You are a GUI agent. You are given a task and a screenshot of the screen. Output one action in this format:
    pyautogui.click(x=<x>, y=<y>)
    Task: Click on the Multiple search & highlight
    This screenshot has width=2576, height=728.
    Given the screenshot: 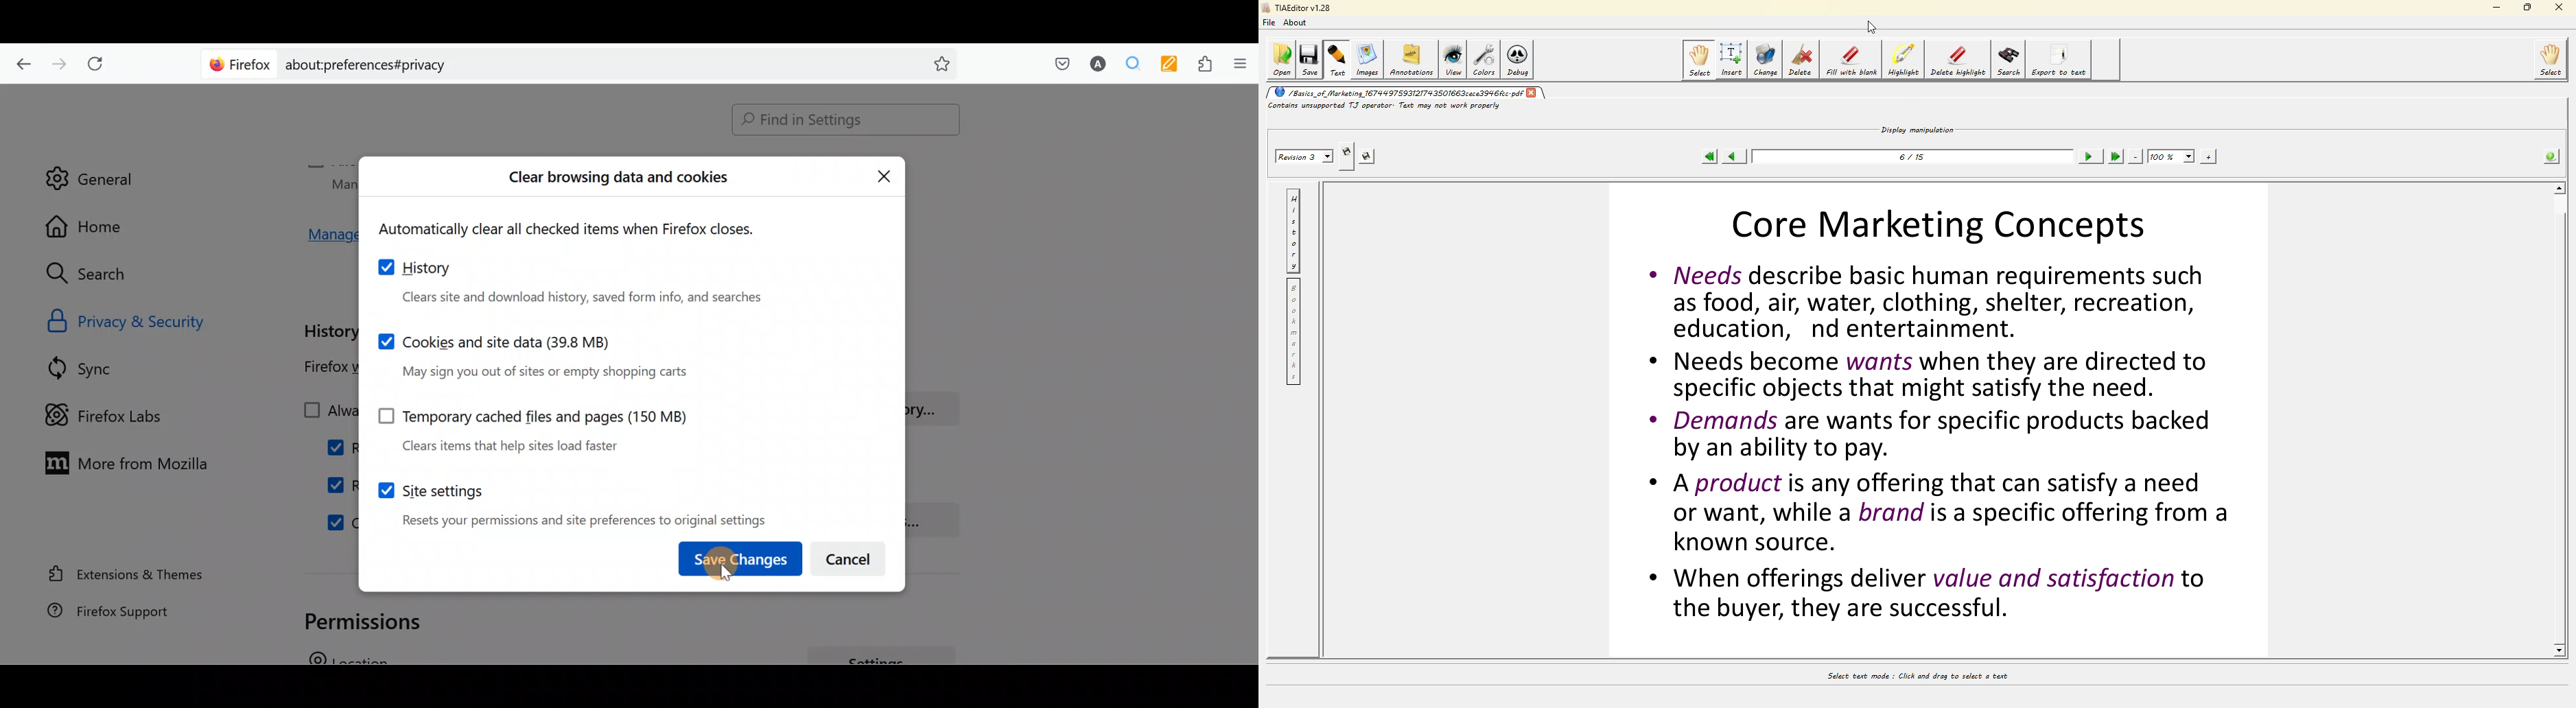 What is the action you would take?
    pyautogui.click(x=1128, y=65)
    